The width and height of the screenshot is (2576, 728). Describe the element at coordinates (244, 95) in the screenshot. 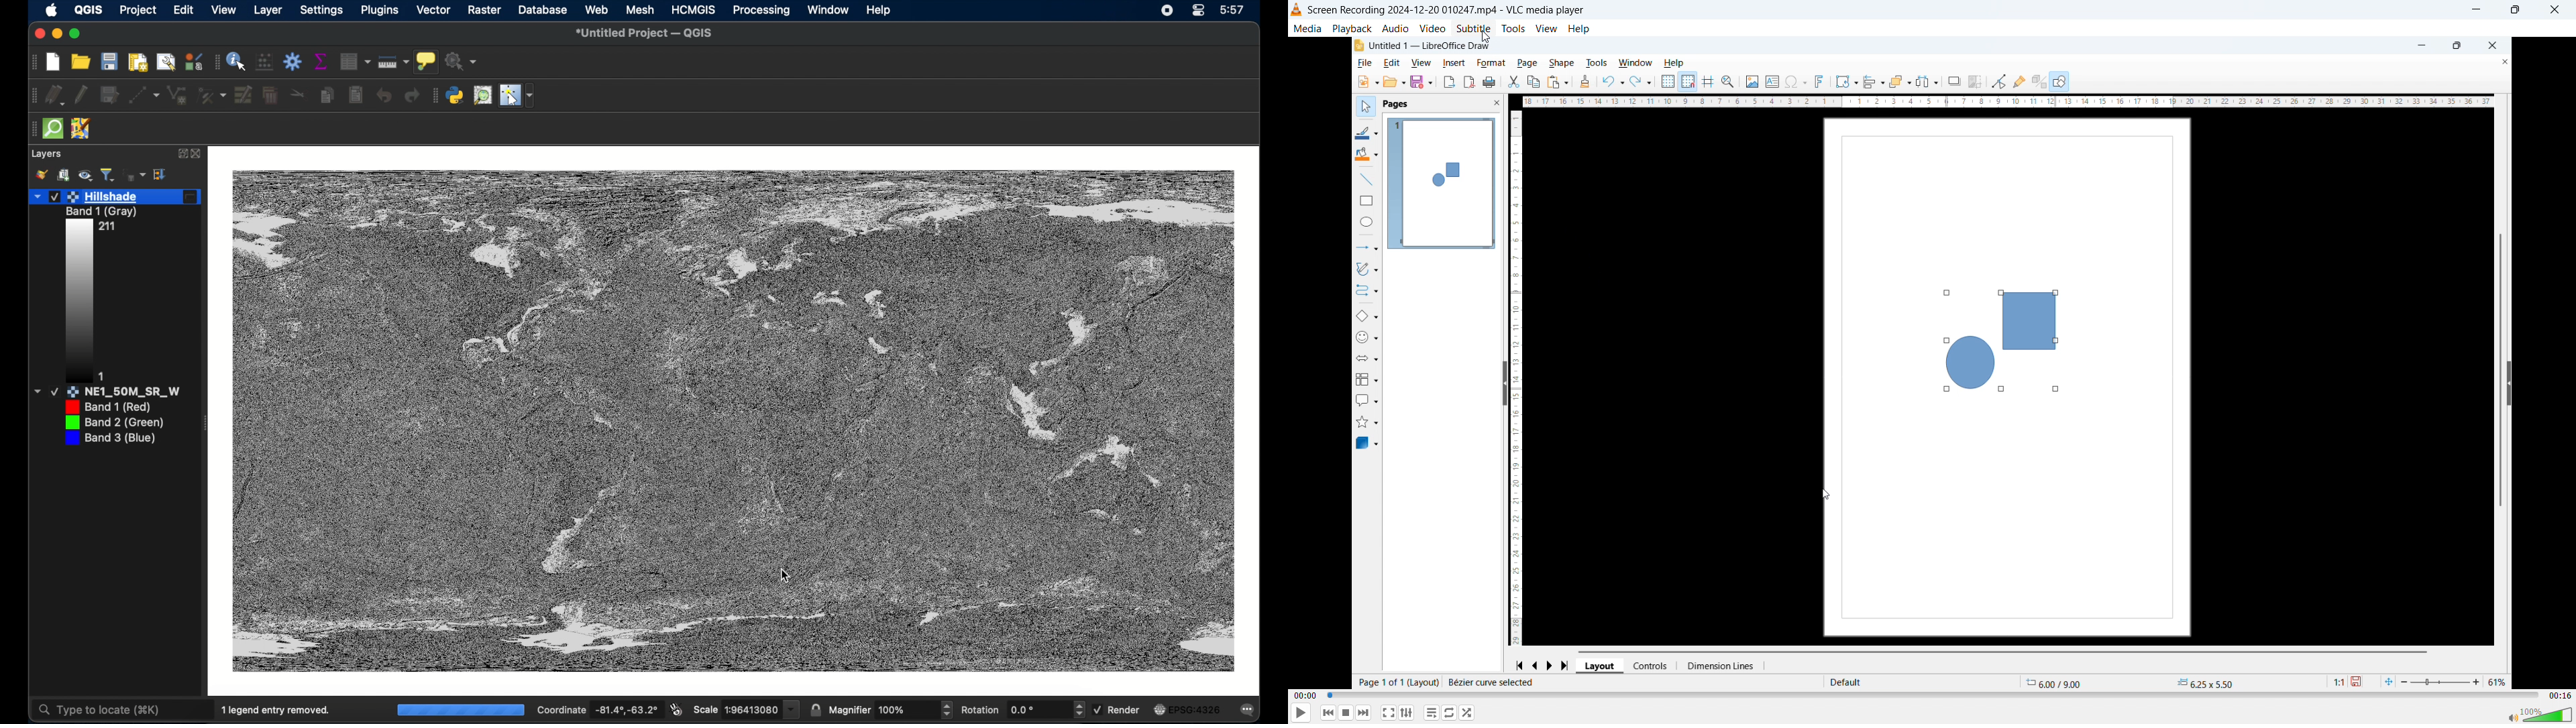

I see `modify attributes` at that location.